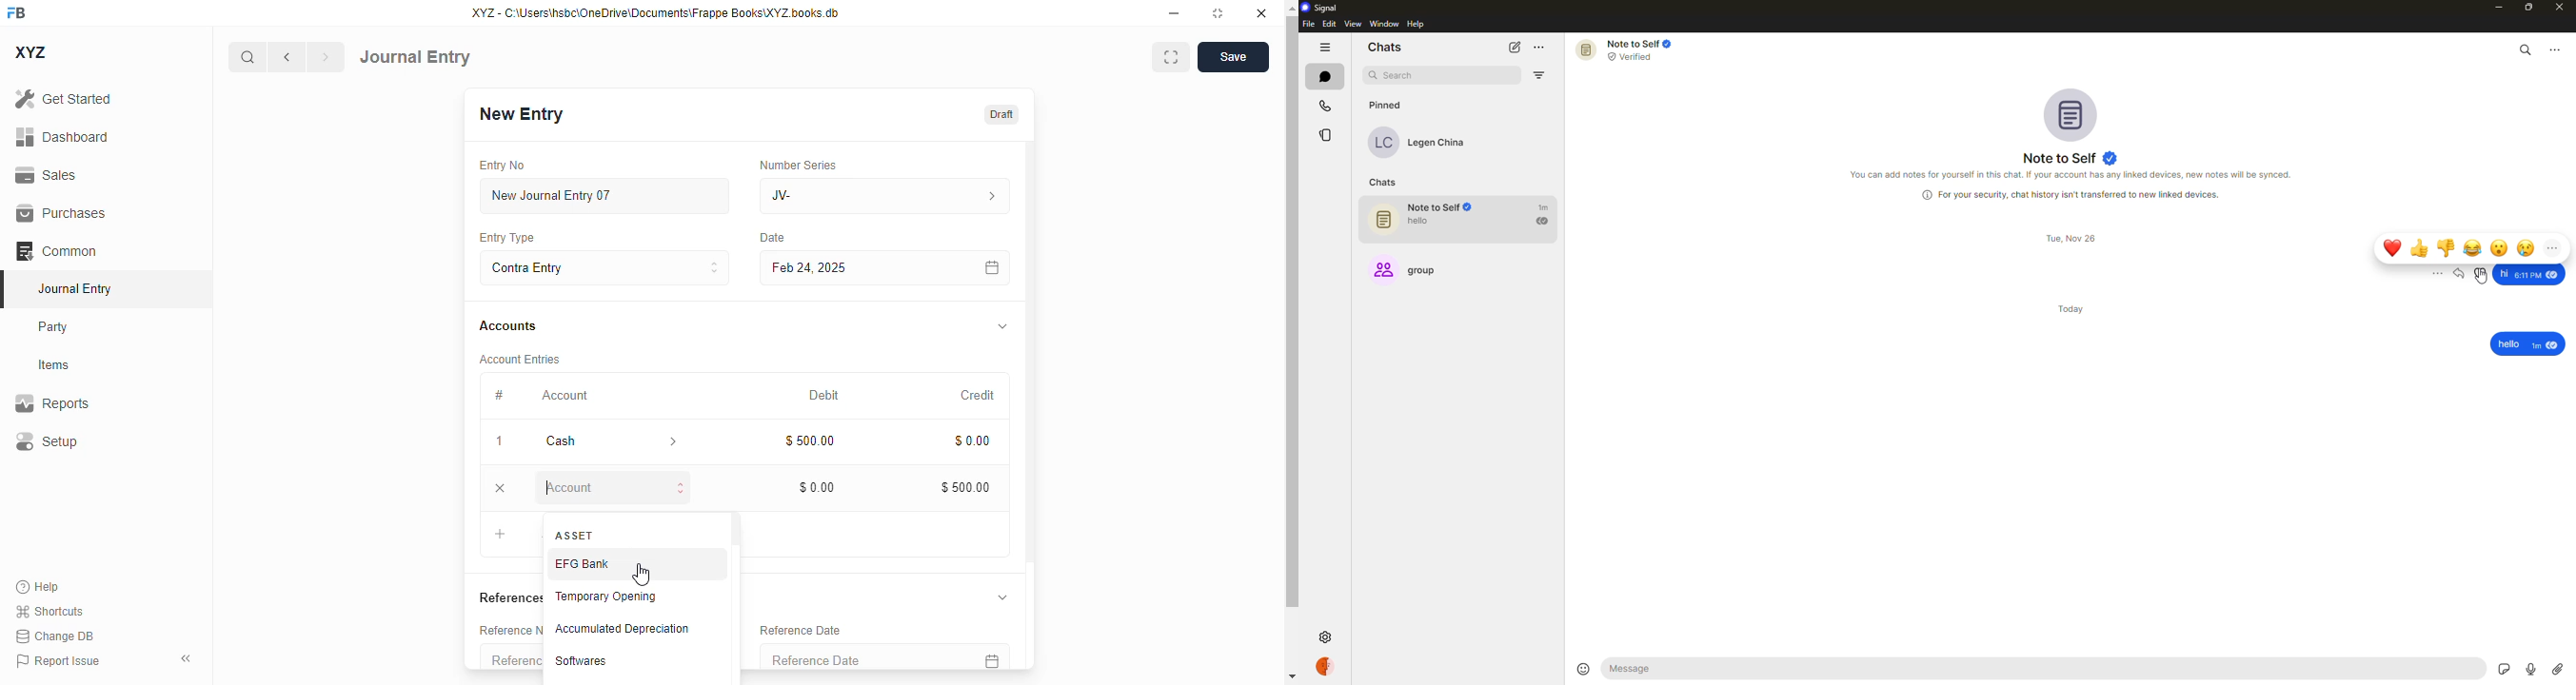  I want to click on sales, so click(46, 175).